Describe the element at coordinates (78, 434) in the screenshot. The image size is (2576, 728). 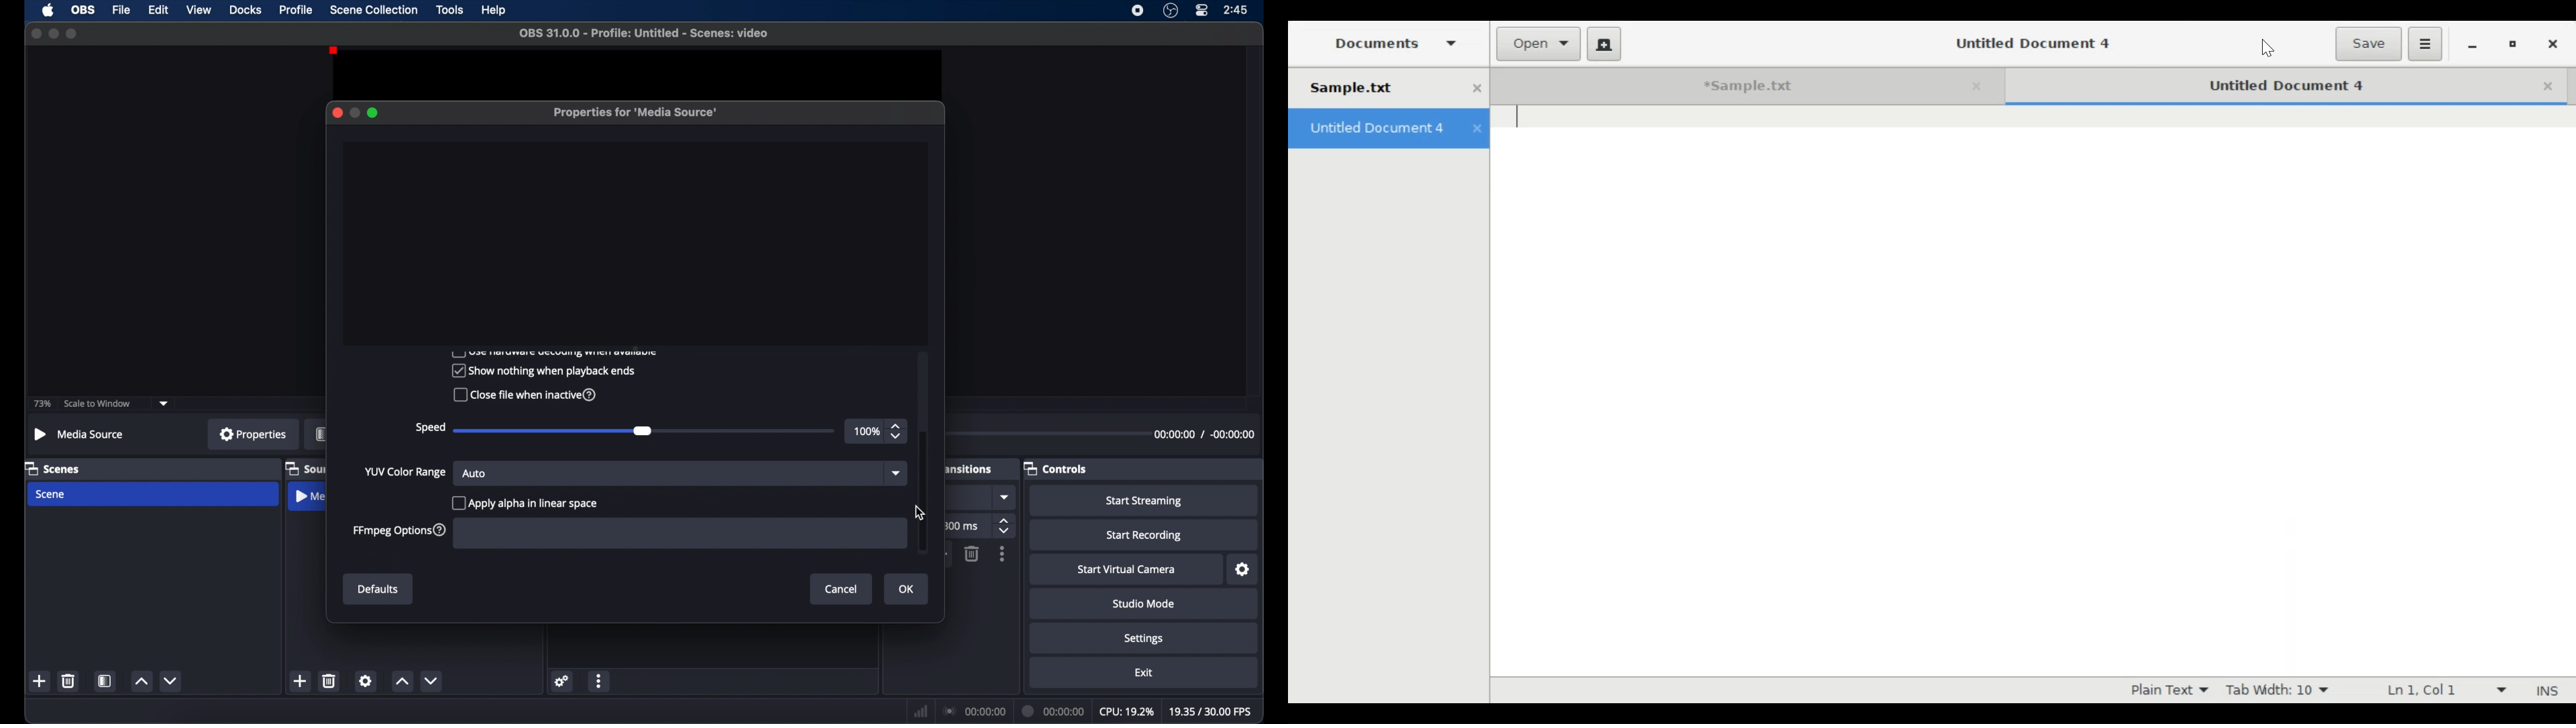
I see `media source` at that location.